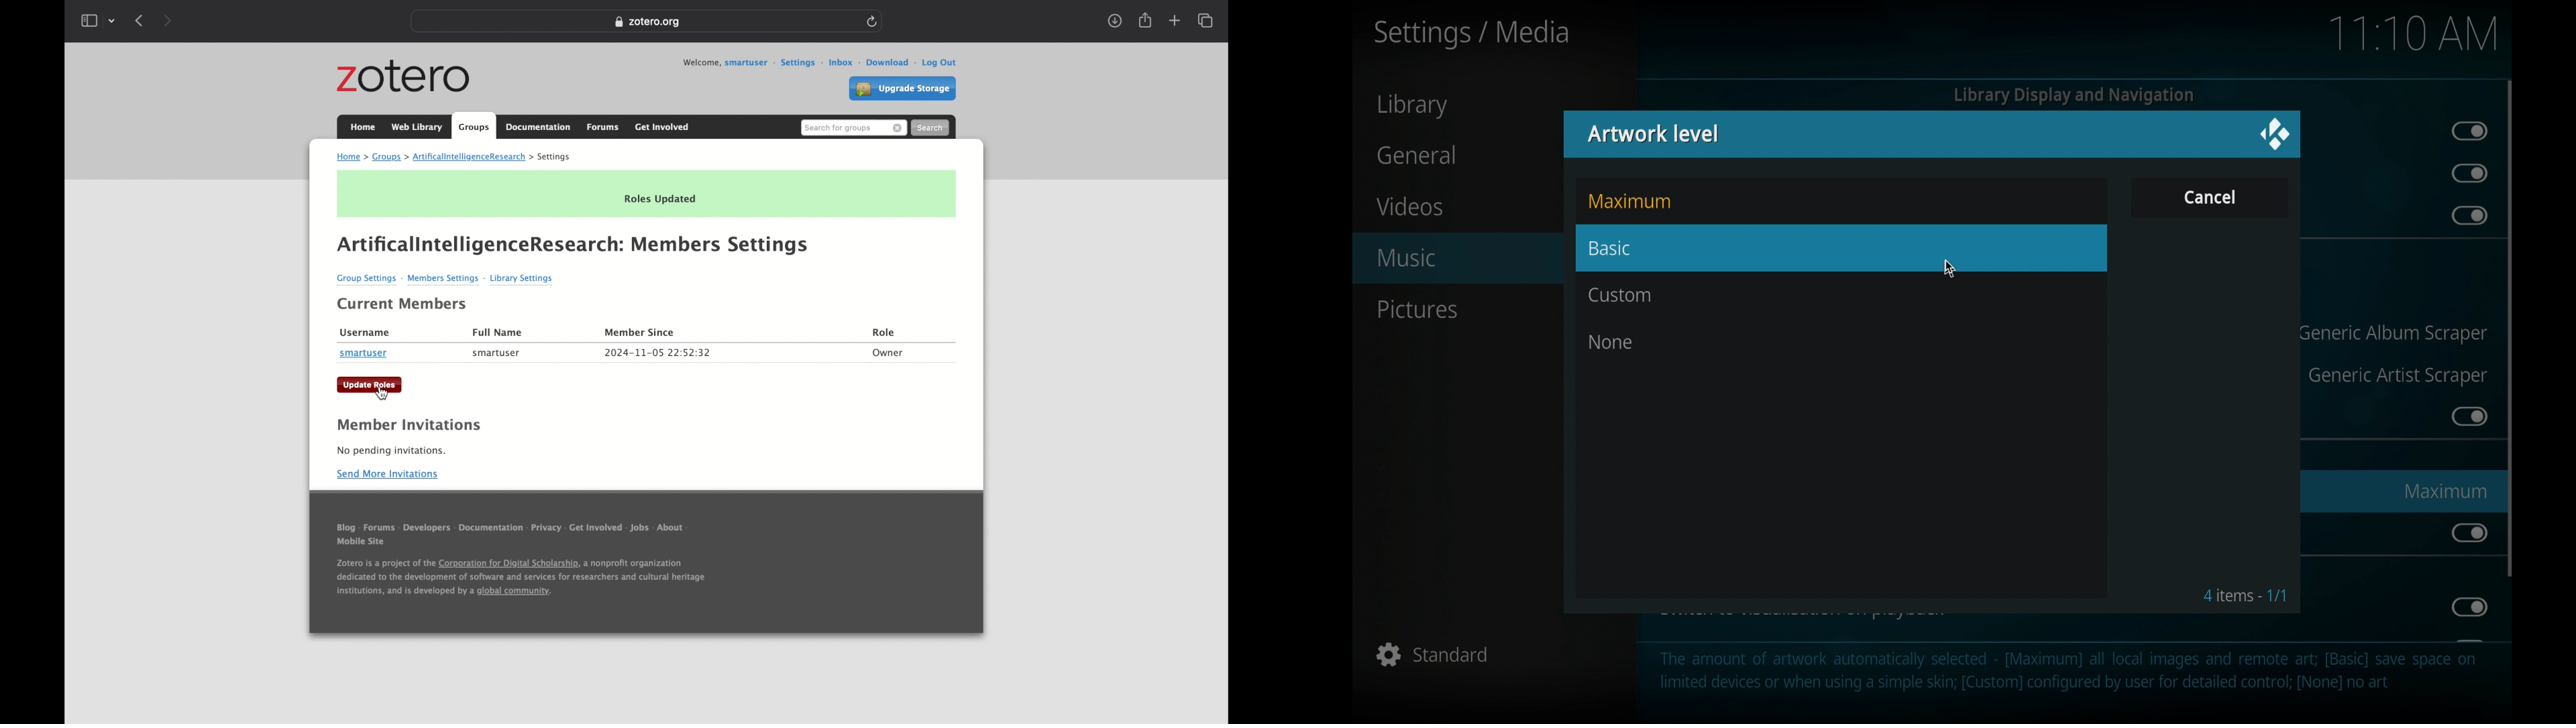 The height and width of the screenshot is (728, 2576). I want to click on log out, so click(935, 63).